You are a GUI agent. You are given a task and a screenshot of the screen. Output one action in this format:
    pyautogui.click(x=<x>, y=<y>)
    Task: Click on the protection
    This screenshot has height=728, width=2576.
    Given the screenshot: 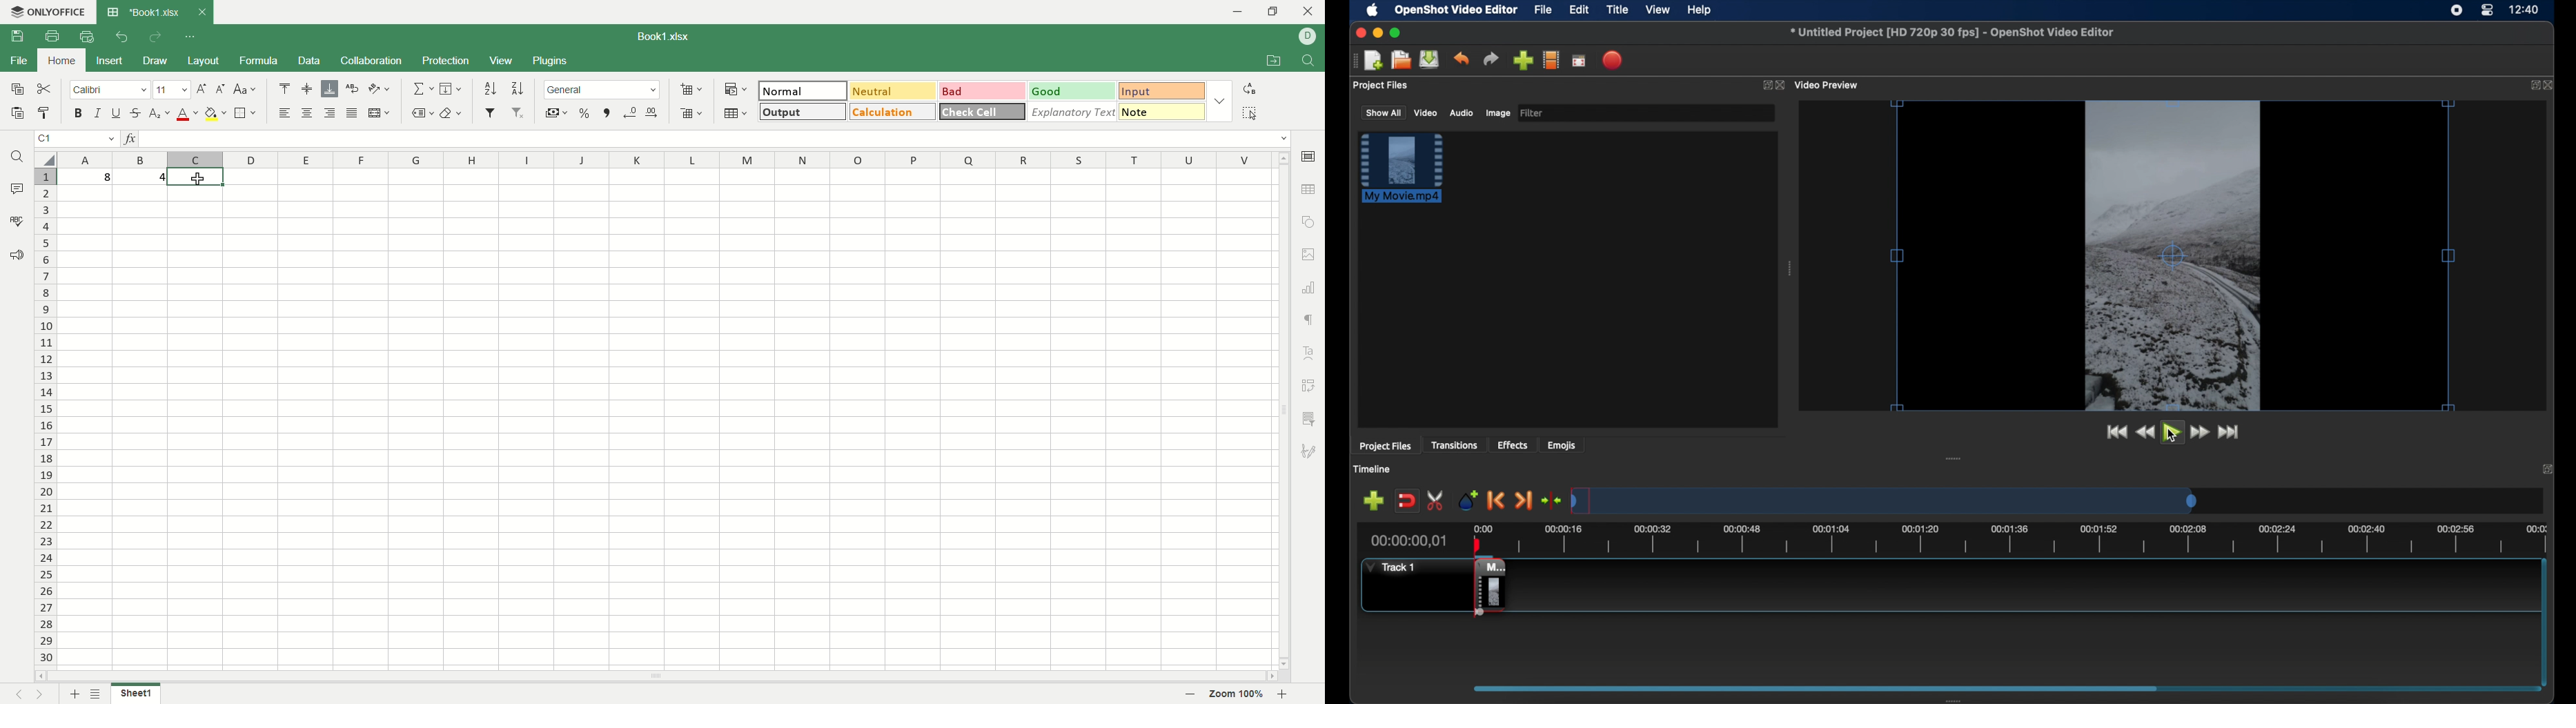 What is the action you would take?
    pyautogui.click(x=446, y=62)
    